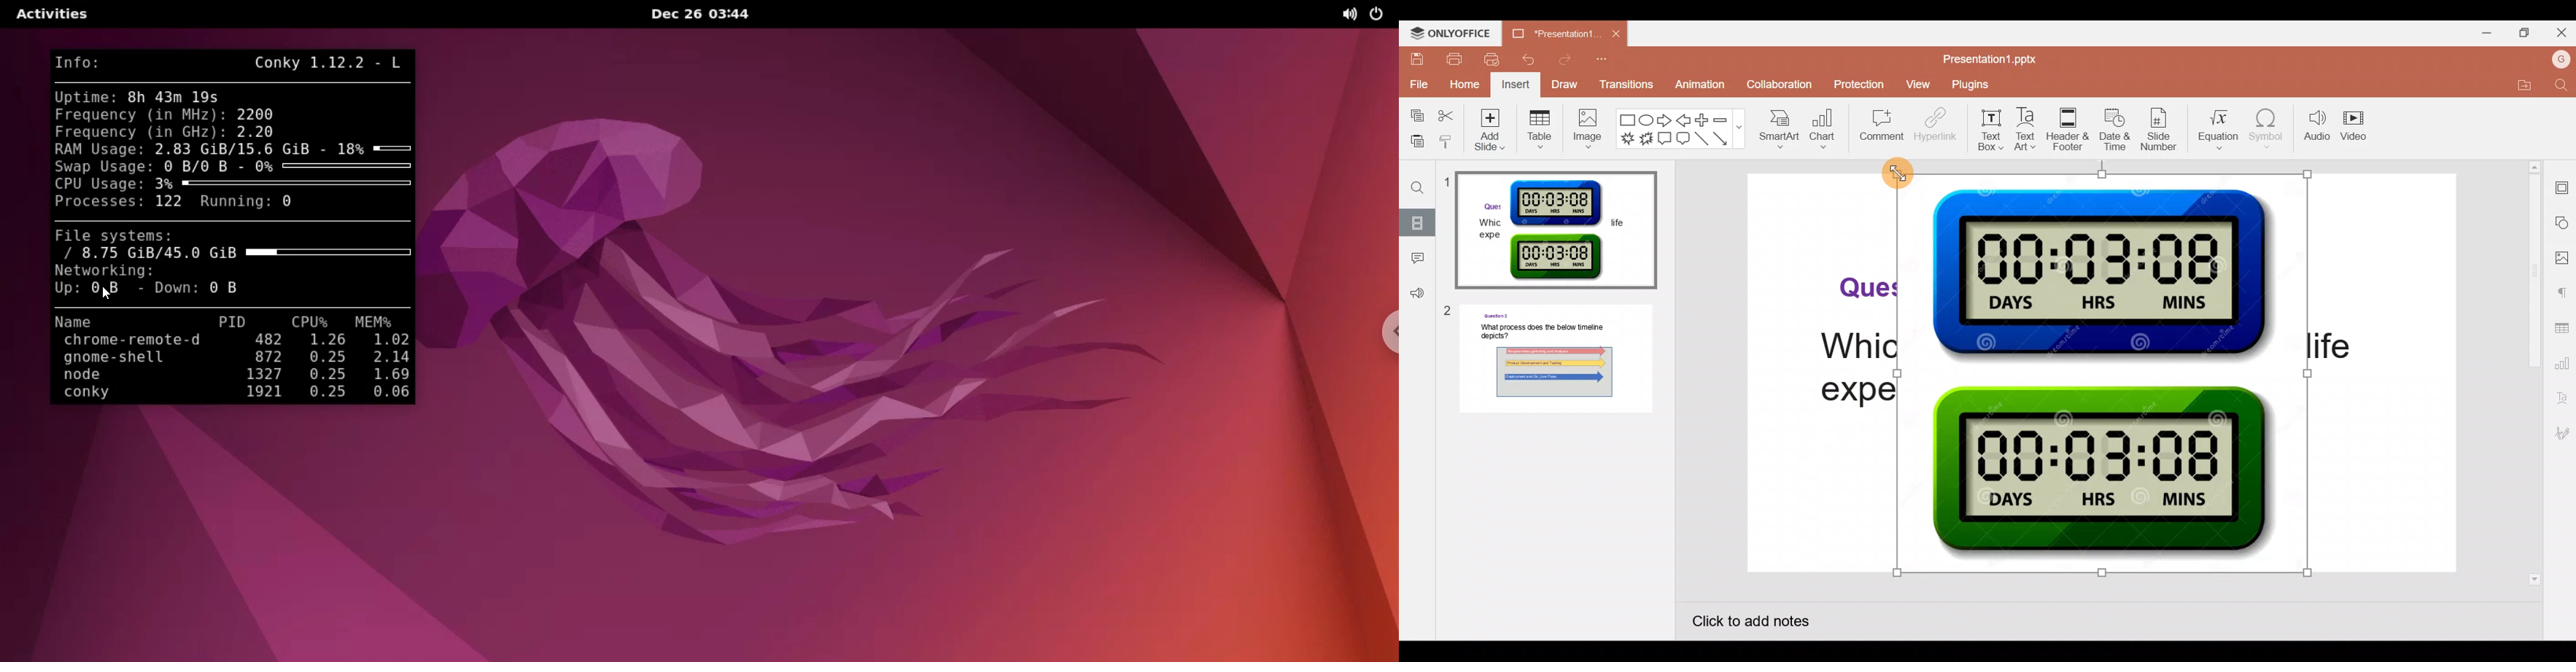  Describe the element at coordinates (2563, 433) in the screenshot. I see `Signature settings` at that location.